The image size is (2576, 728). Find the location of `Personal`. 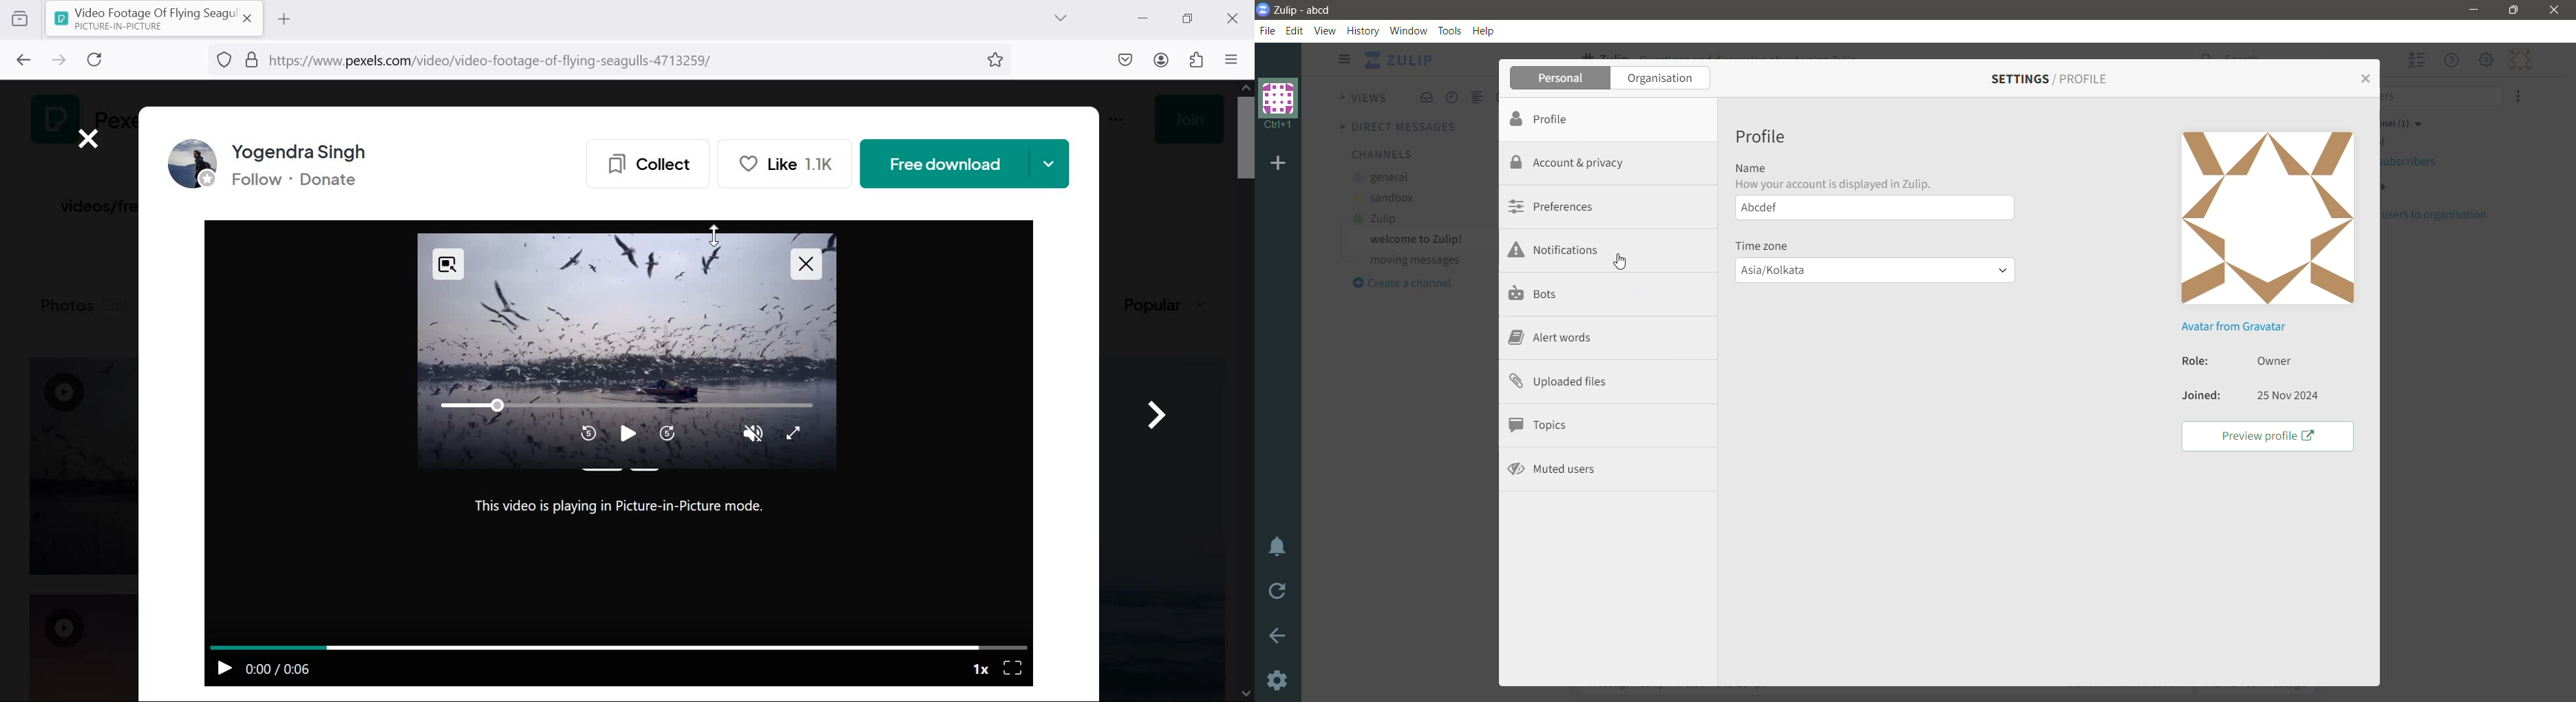

Personal is located at coordinates (1561, 78).